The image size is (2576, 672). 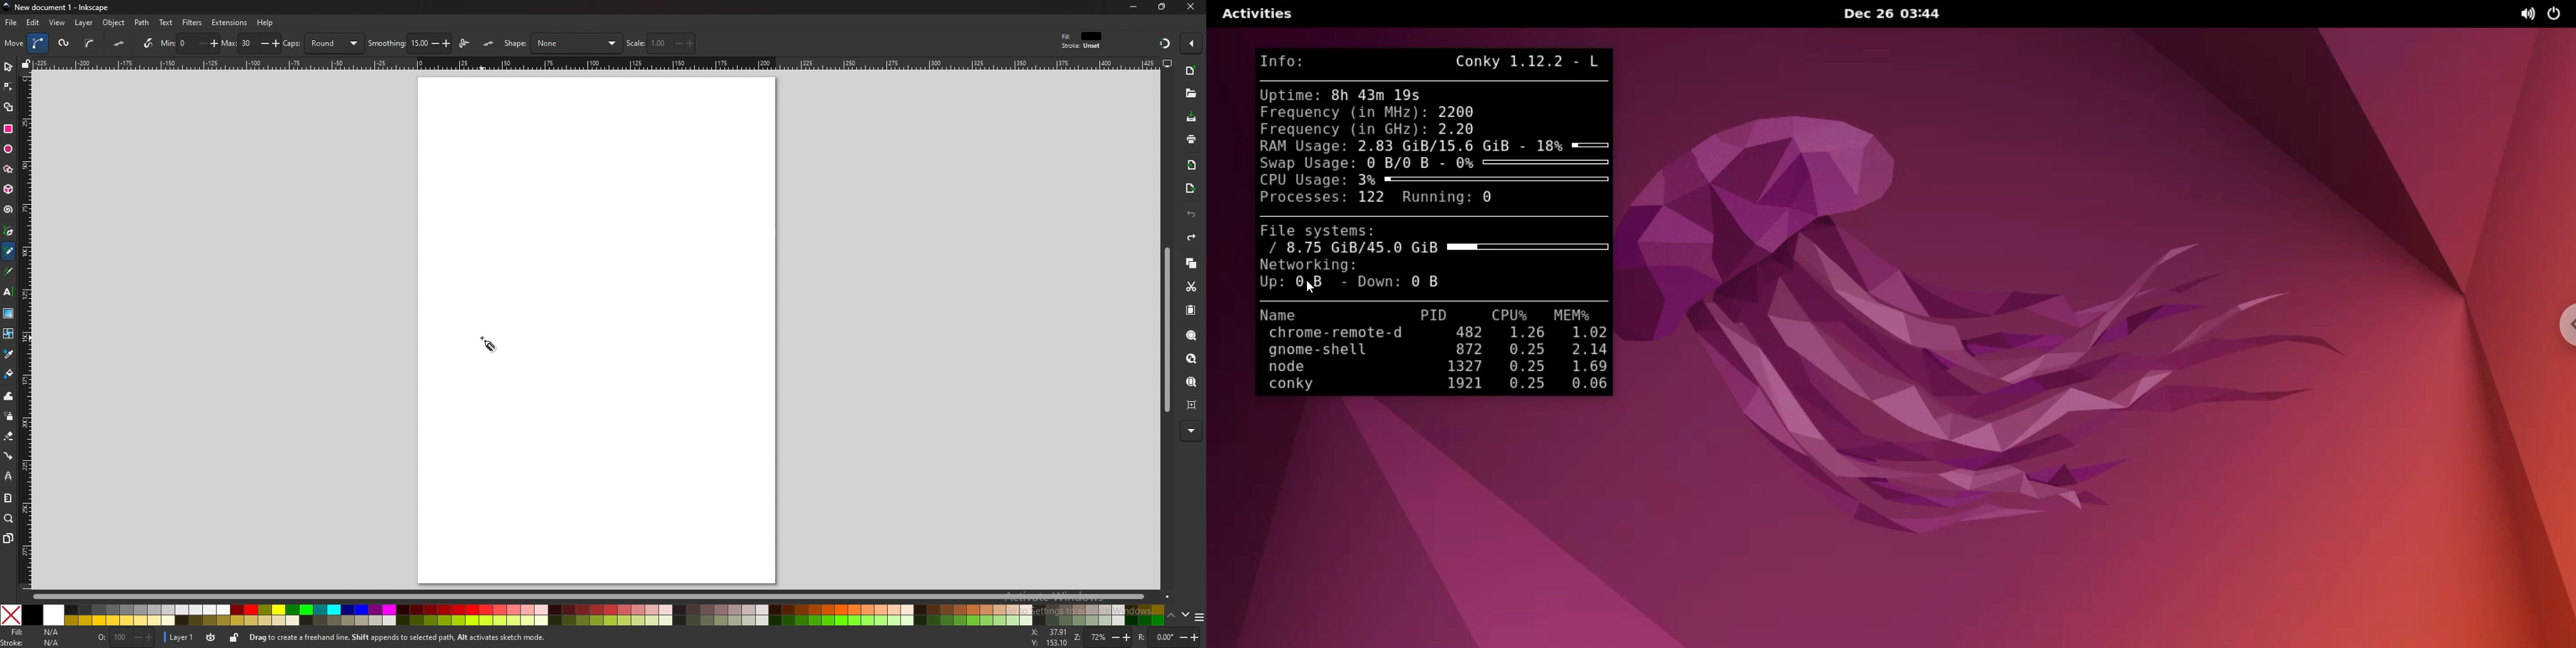 What do you see at coordinates (25, 331) in the screenshot?
I see `vertical scale` at bounding box center [25, 331].